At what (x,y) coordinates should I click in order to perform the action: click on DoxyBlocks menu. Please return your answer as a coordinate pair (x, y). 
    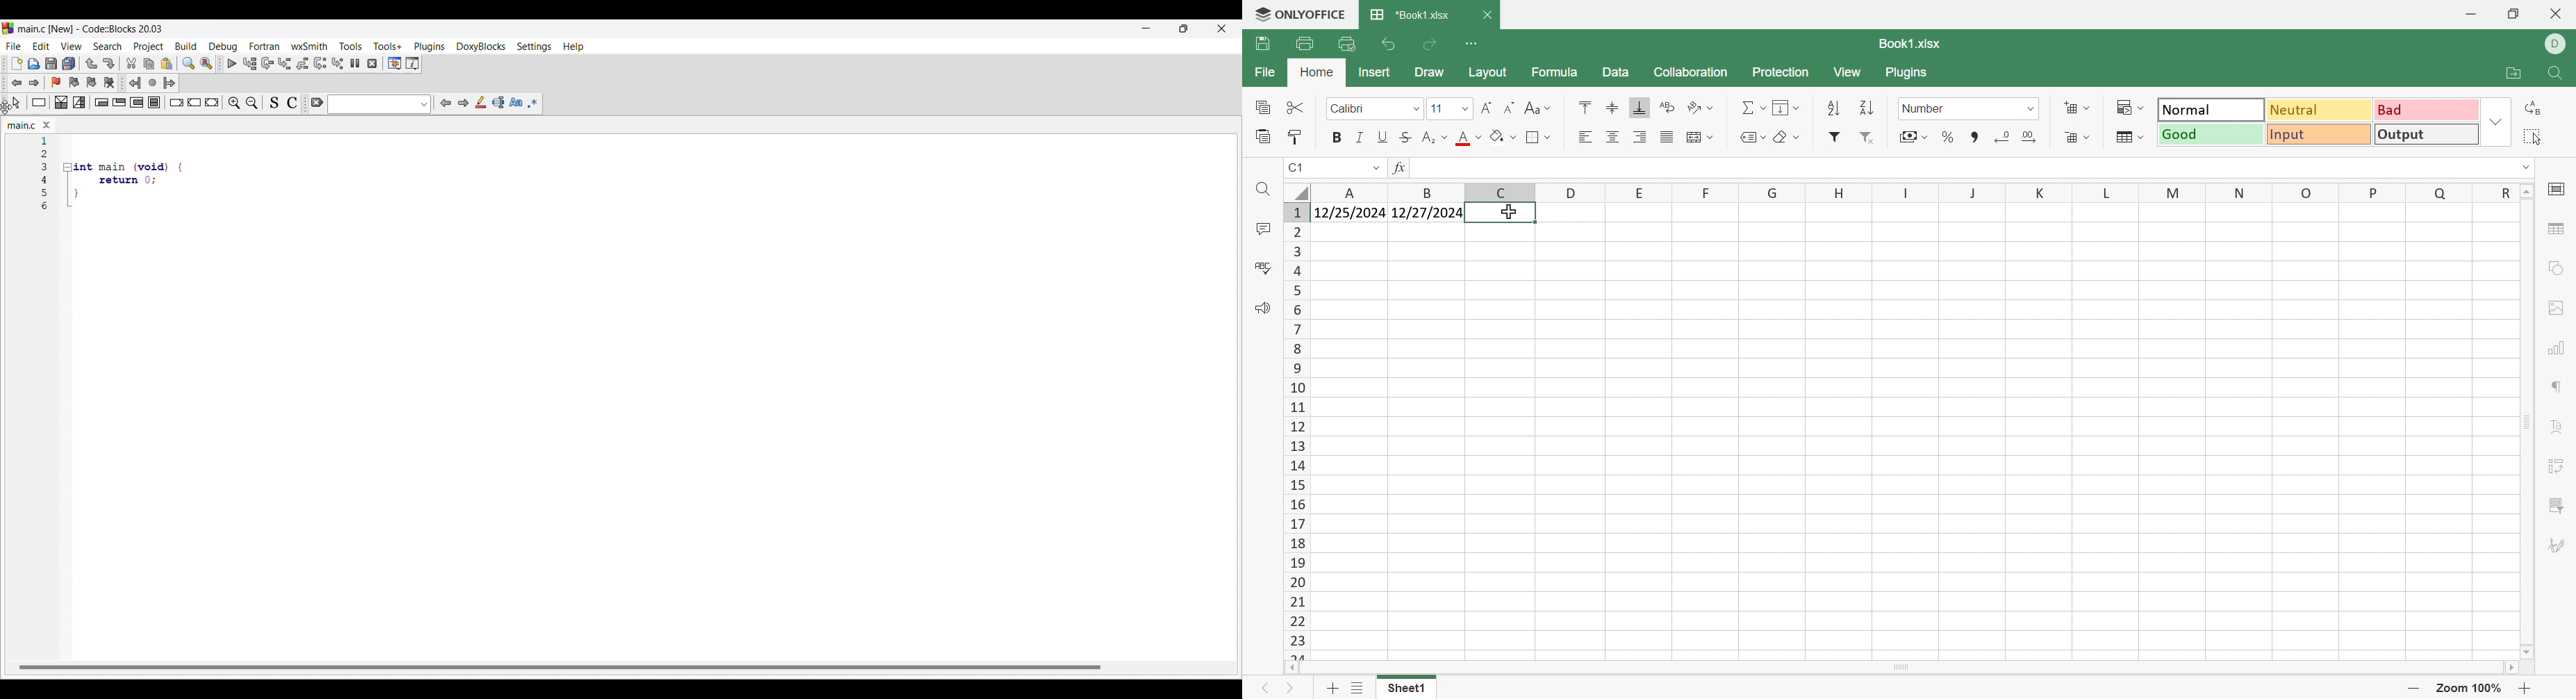
    Looking at the image, I should click on (480, 47).